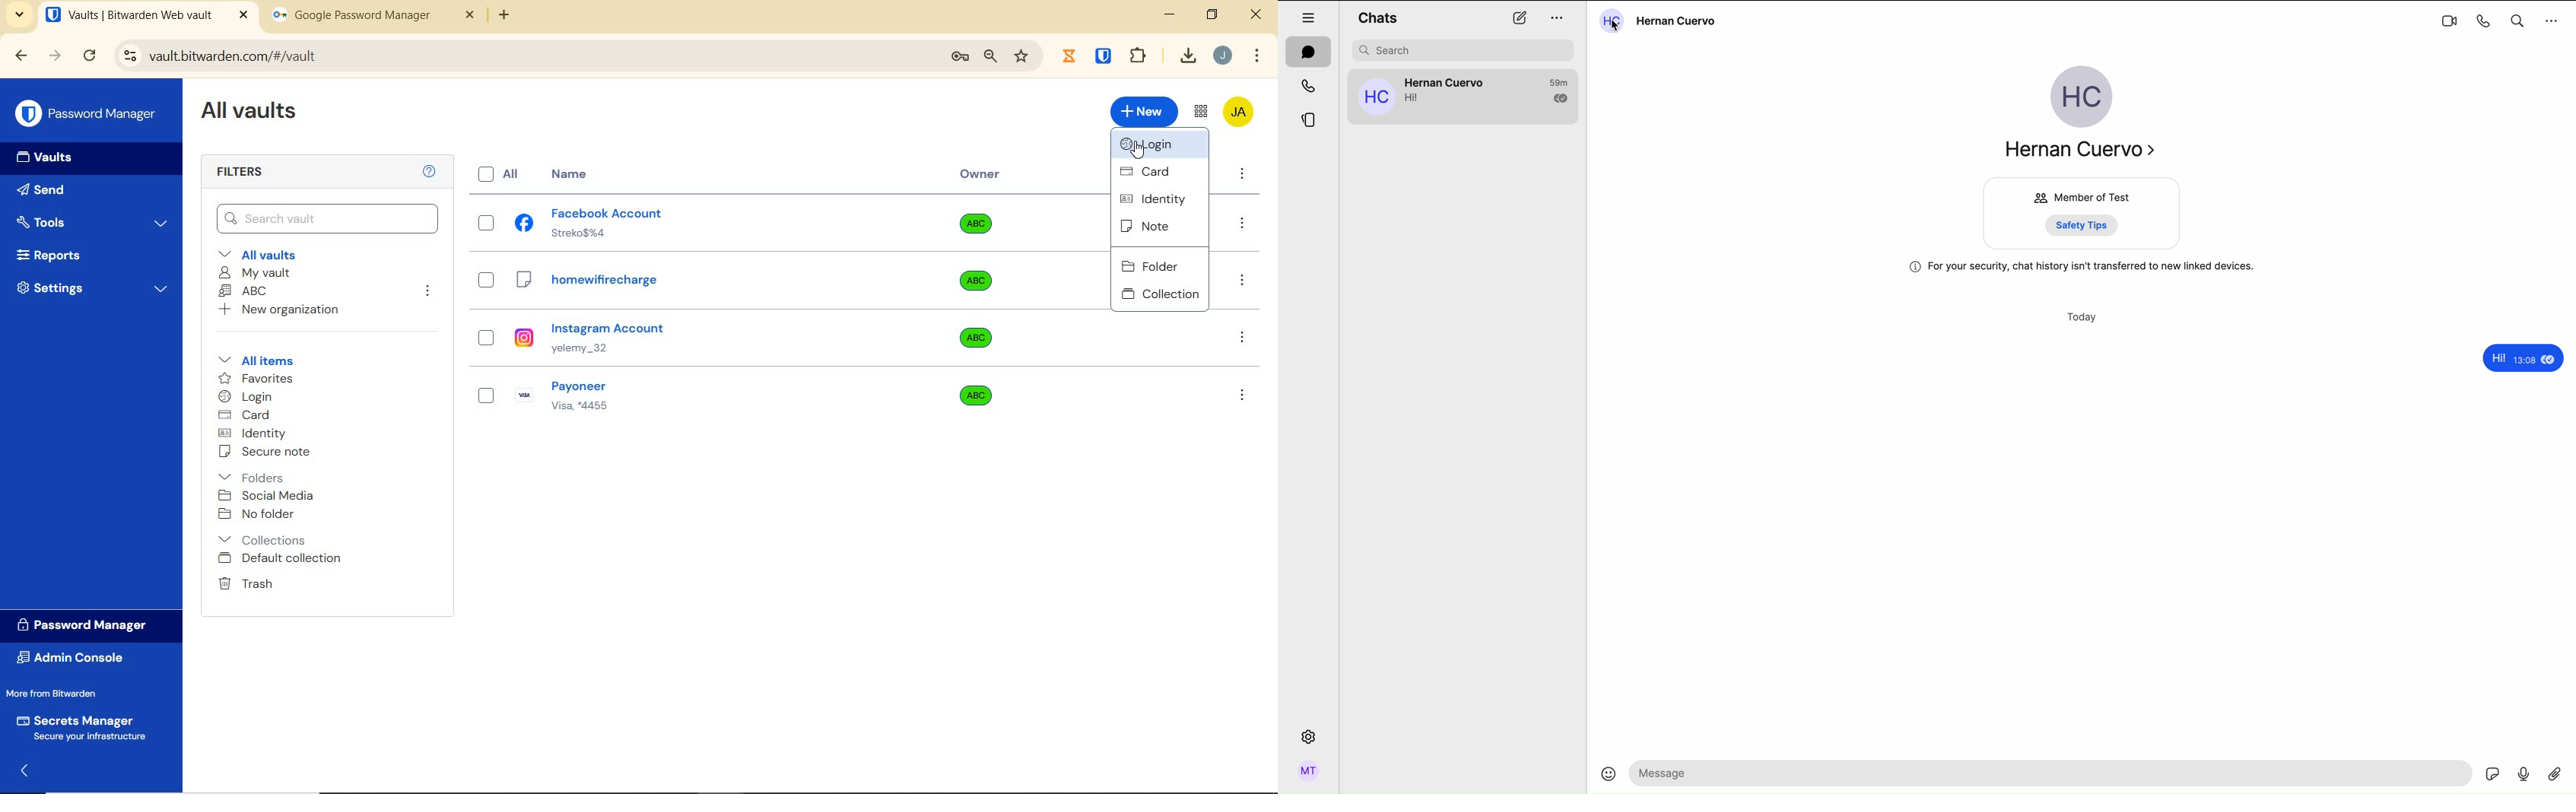 The image size is (2576, 812). What do you see at coordinates (488, 284) in the screenshot?
I see `check box` at bounding box center [488, 284].